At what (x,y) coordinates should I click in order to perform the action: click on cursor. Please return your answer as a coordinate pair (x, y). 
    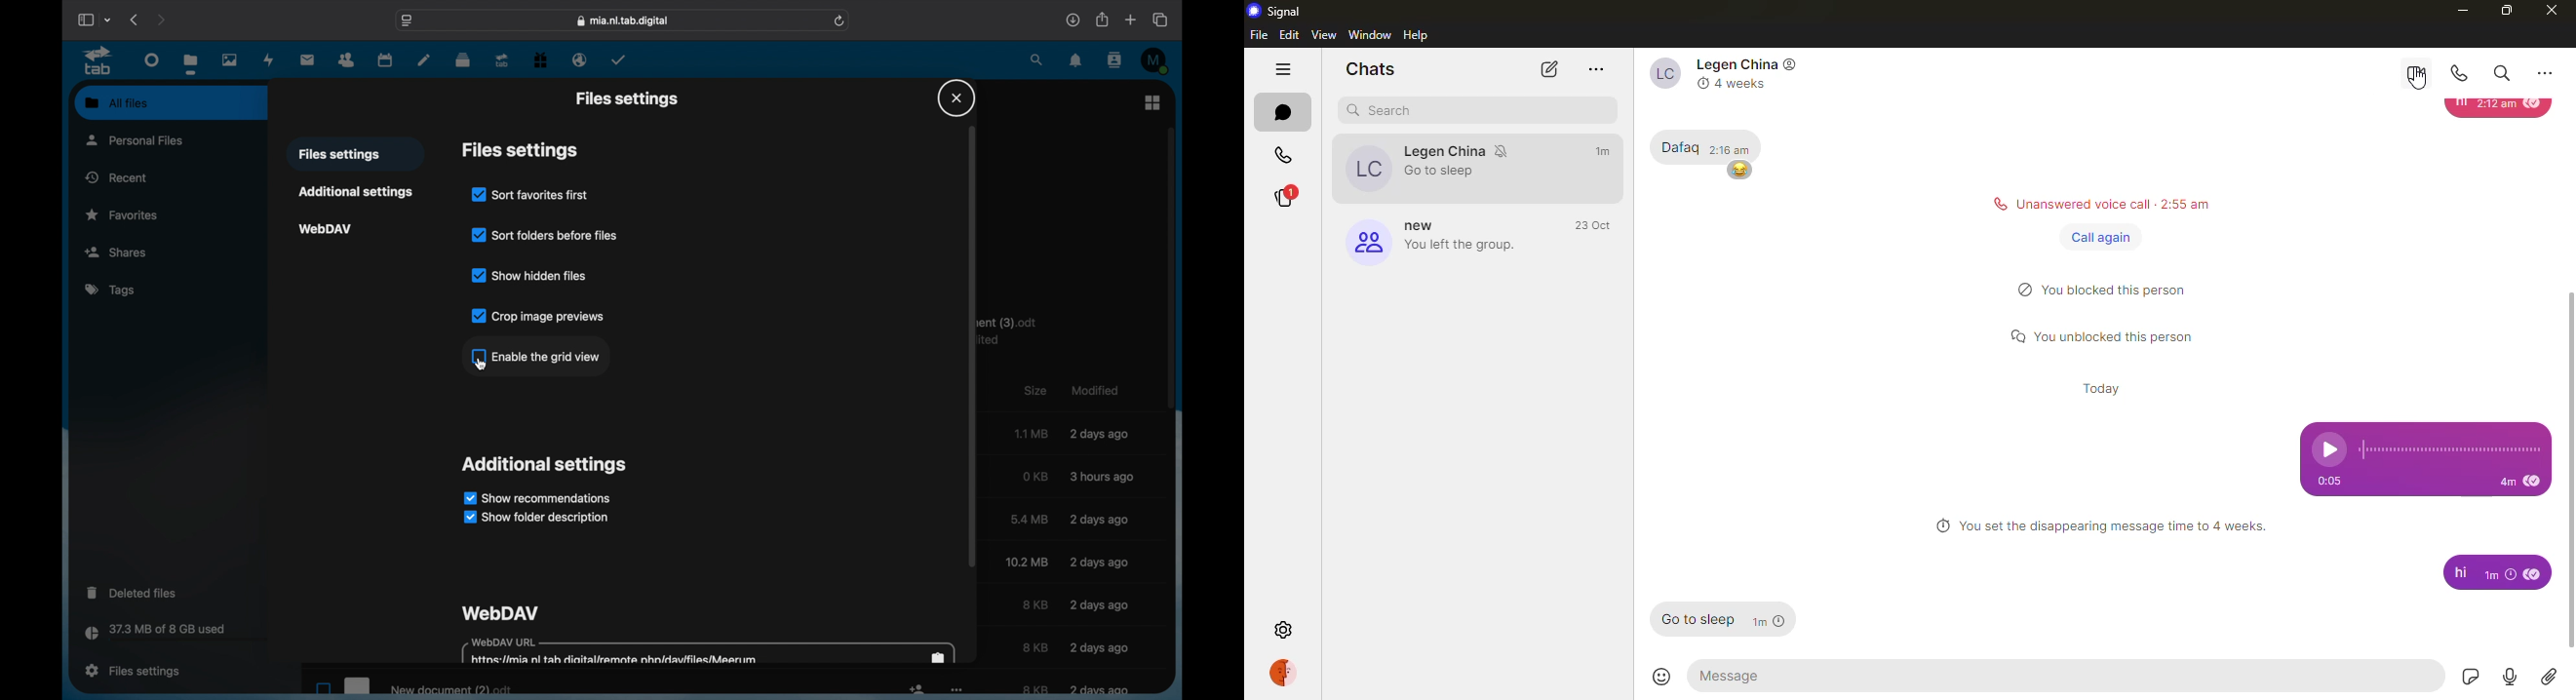
    Looking at the image, I should click on (481, 365).